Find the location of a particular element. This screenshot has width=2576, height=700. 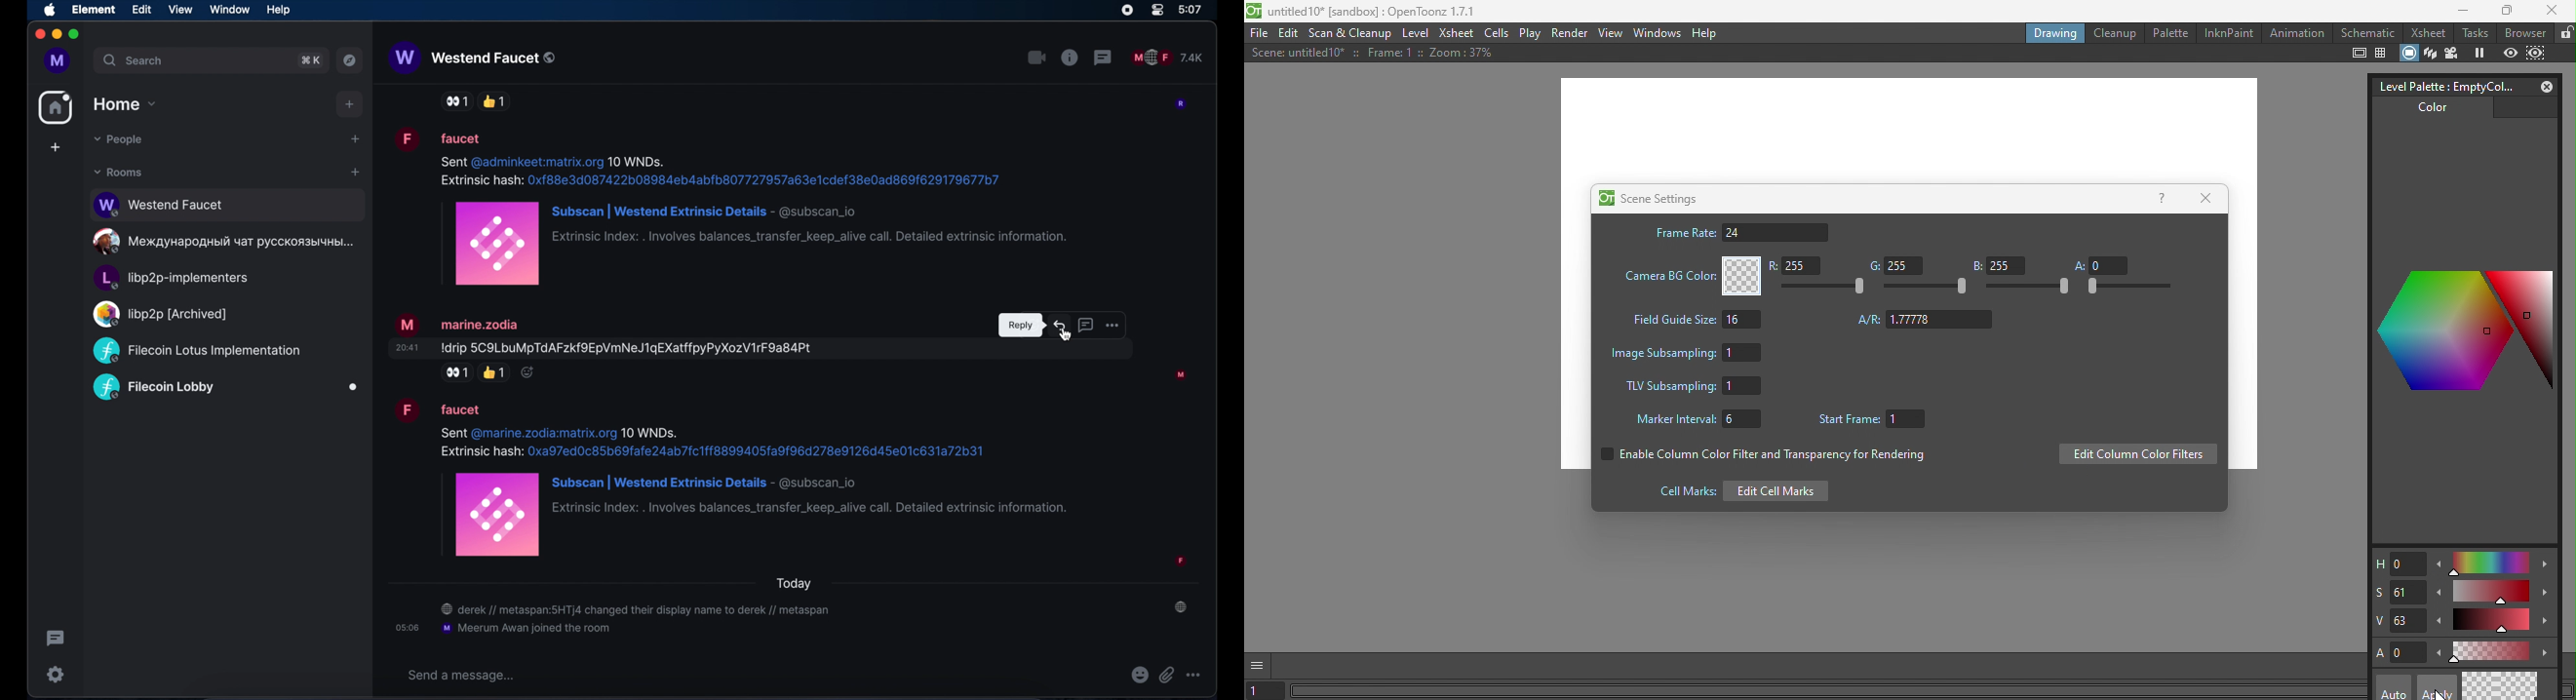

Color palettes is located at coordinates (2460, 328).